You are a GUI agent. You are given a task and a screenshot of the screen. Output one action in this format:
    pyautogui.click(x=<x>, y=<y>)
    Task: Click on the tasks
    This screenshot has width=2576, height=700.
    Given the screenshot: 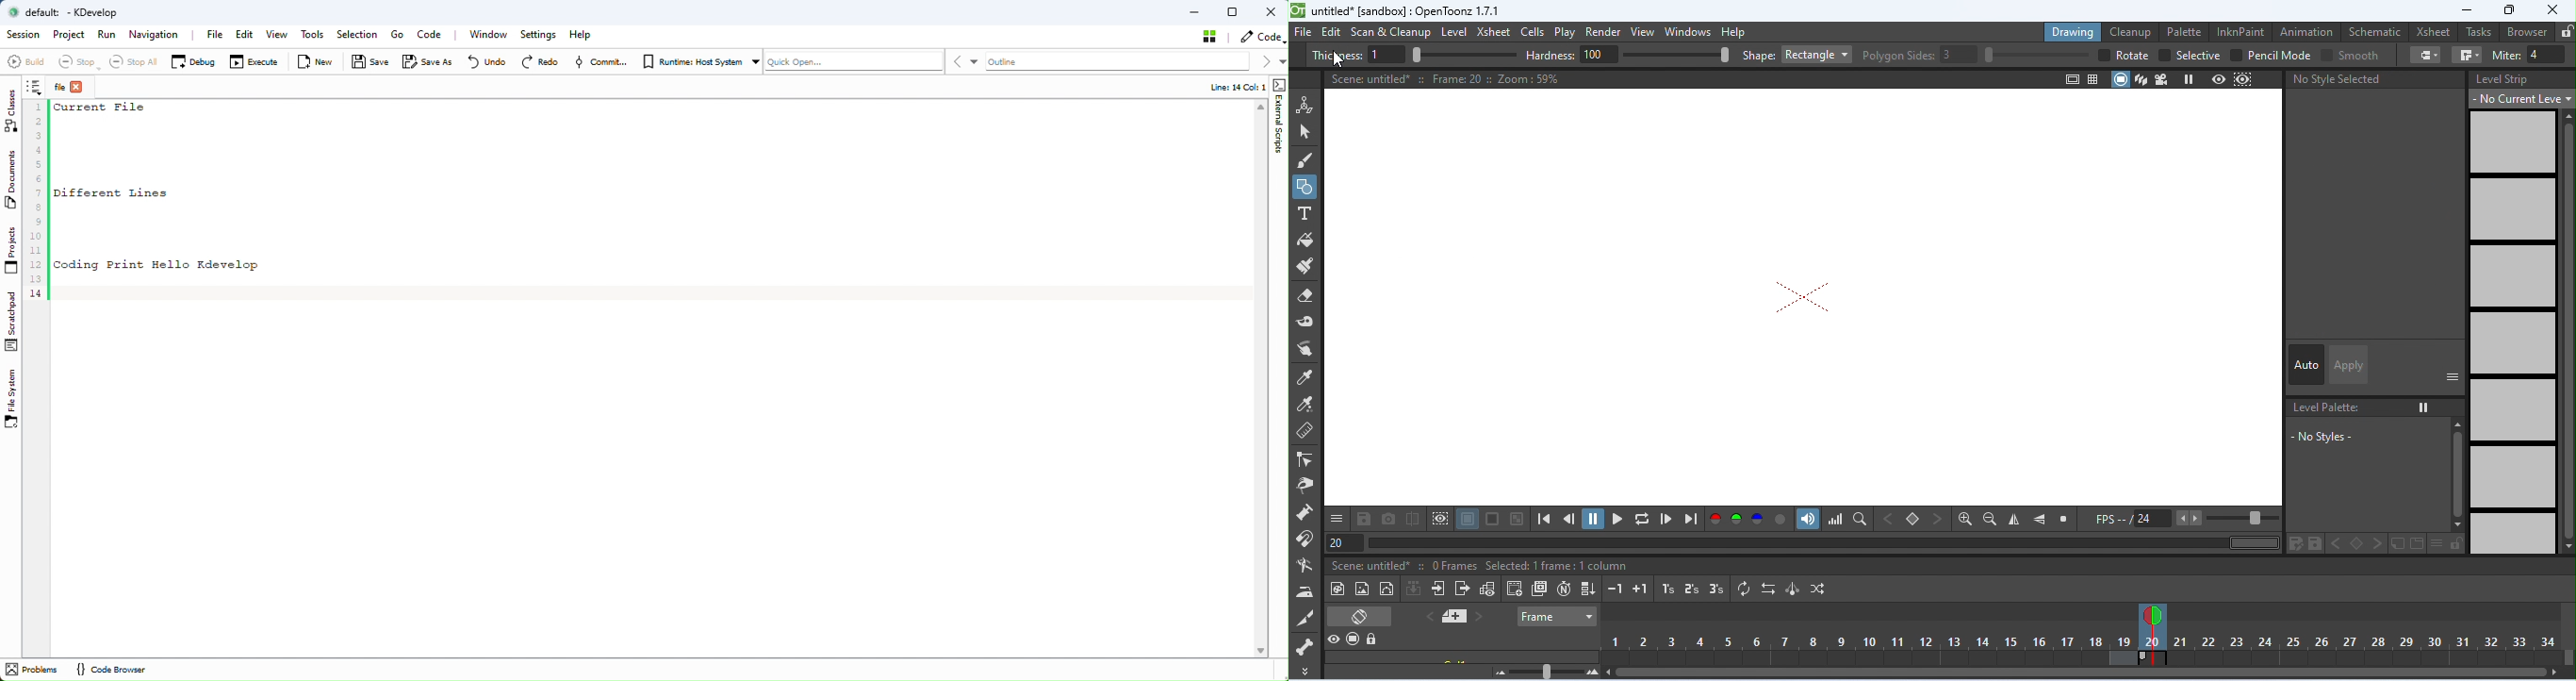 What is the action you would take?
    pyautogui.click(x=2480, y=33)
    